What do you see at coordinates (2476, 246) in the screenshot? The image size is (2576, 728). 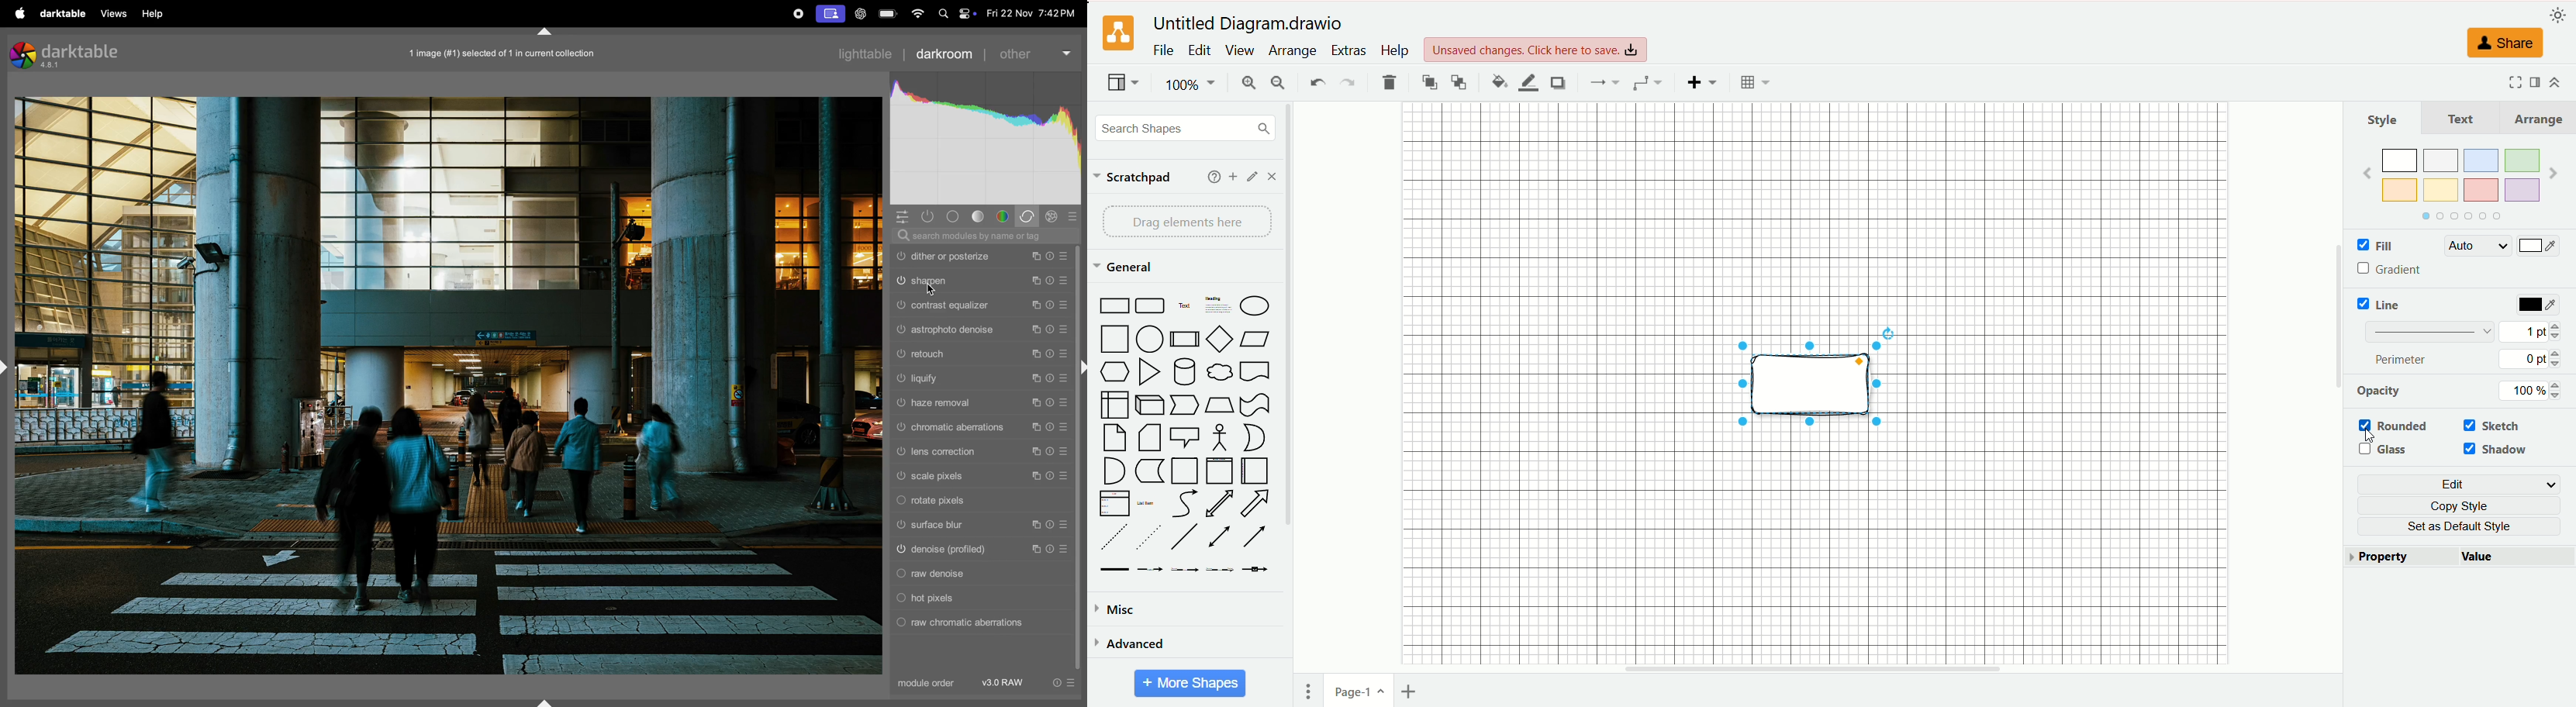 I see `auto` at bounding box center [2476, 246].